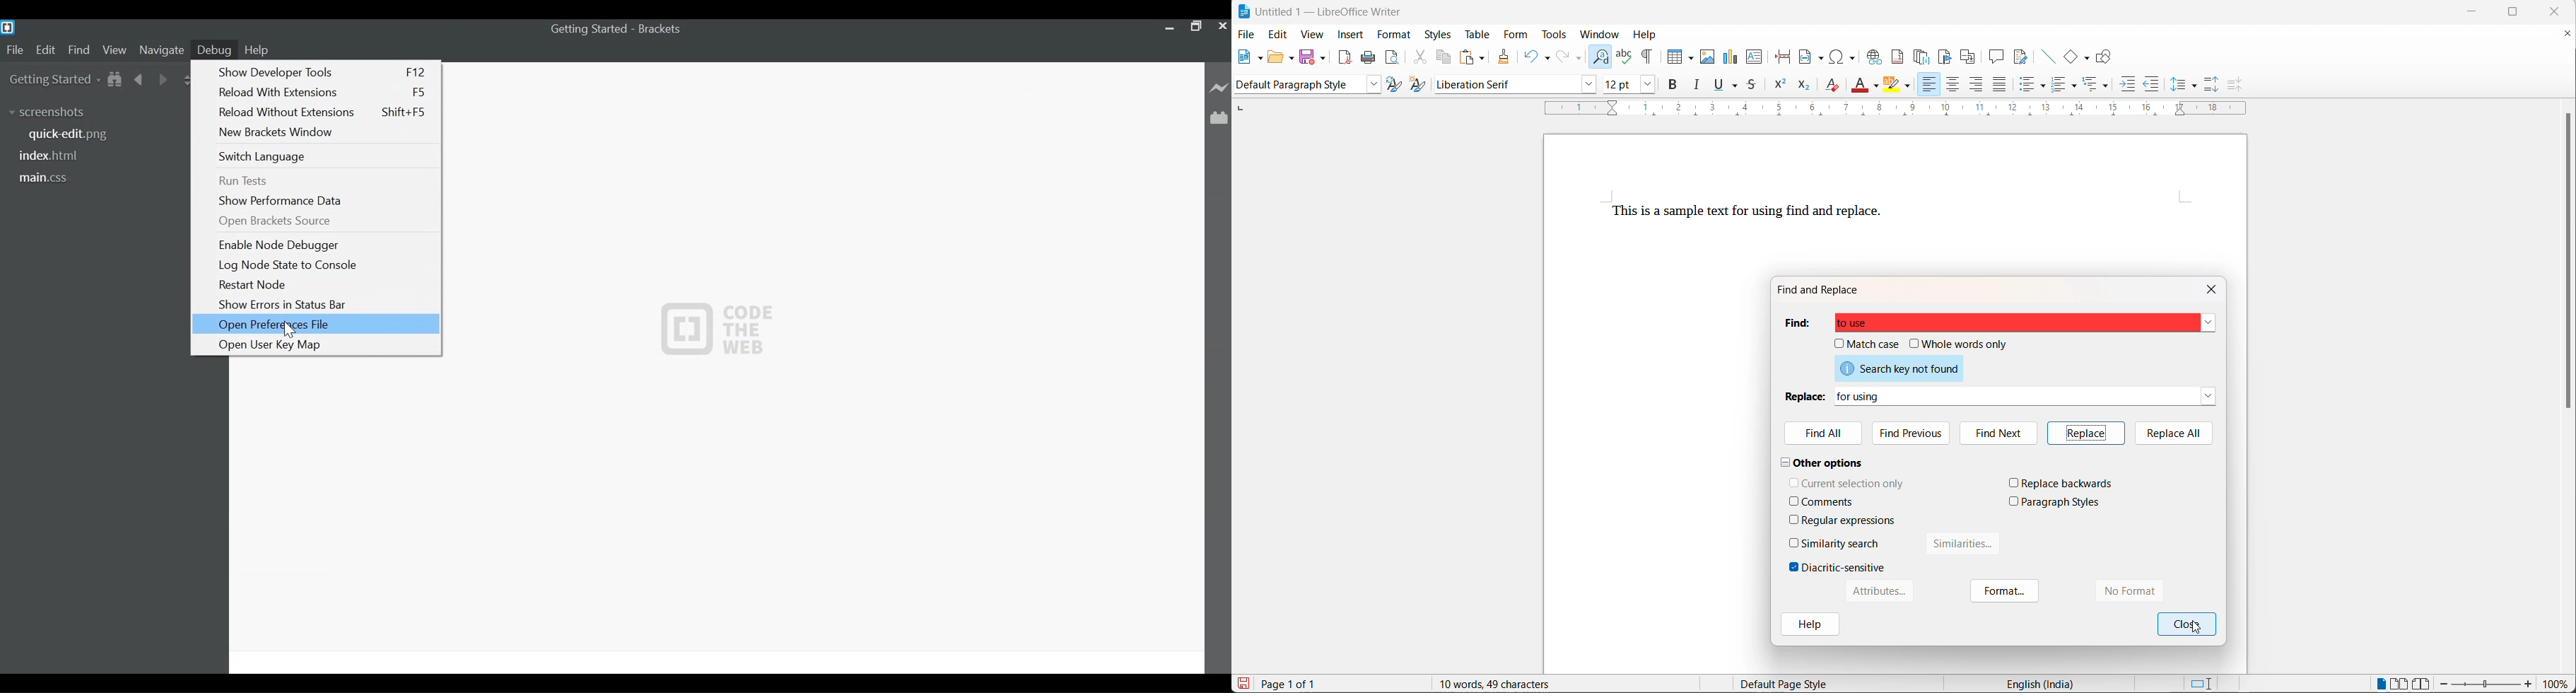  I want to click on Run Tests, so click(324, 181).